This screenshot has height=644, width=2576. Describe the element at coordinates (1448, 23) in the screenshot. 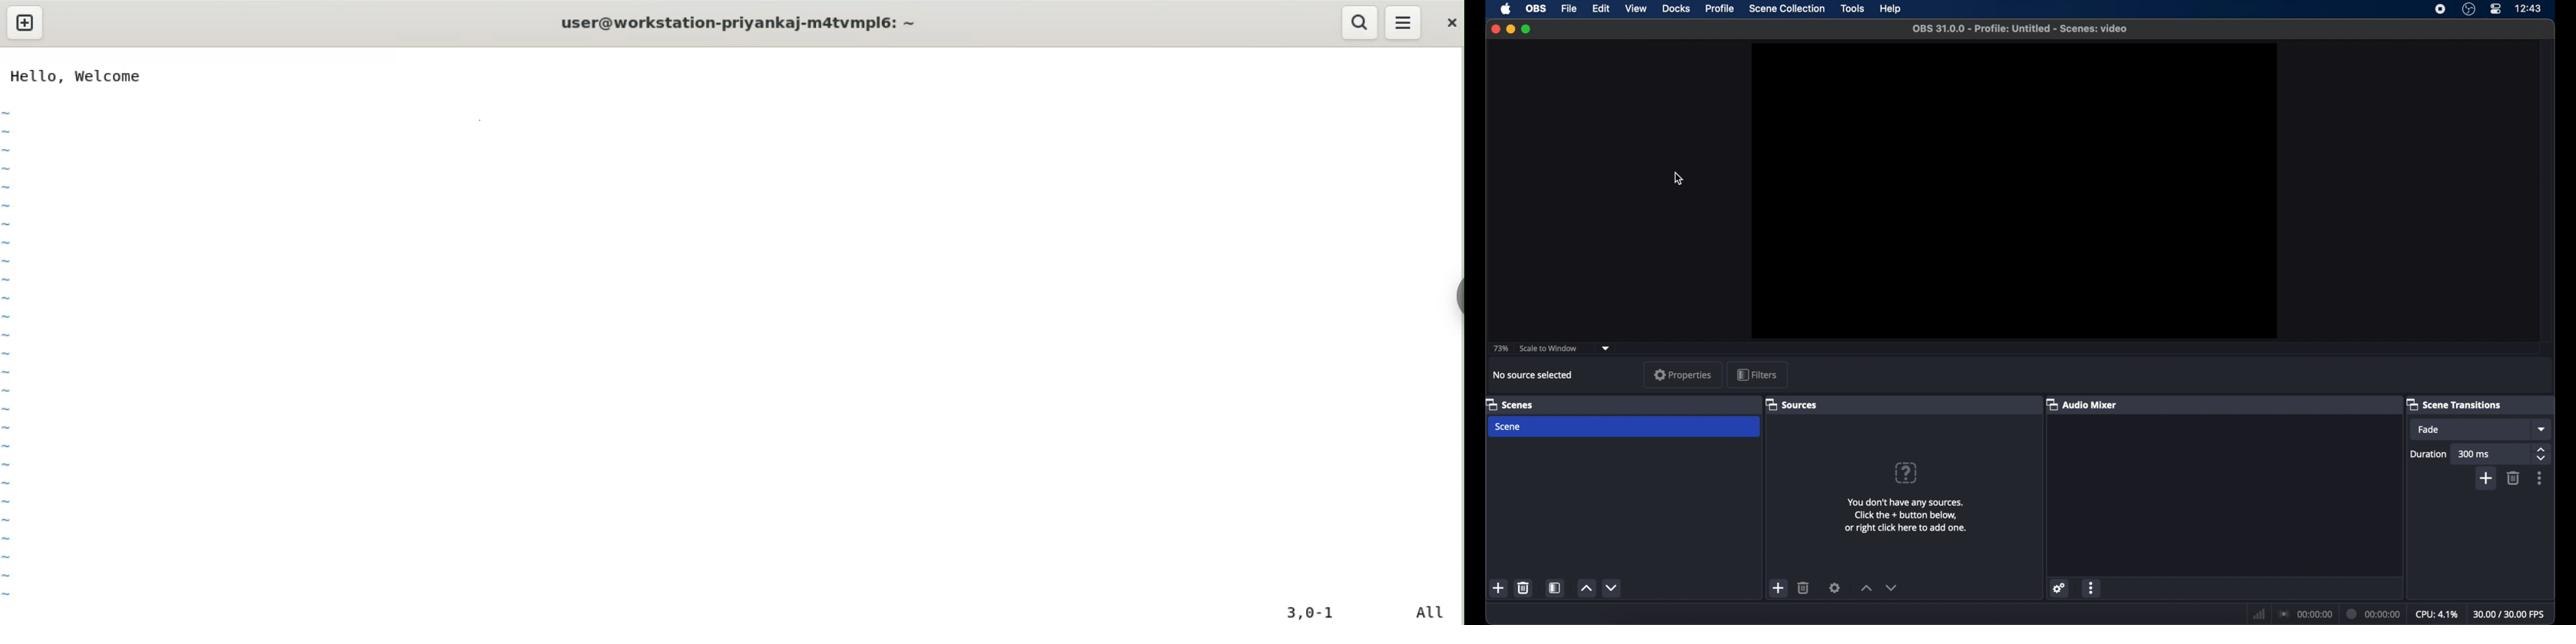

I see `close` at that location.